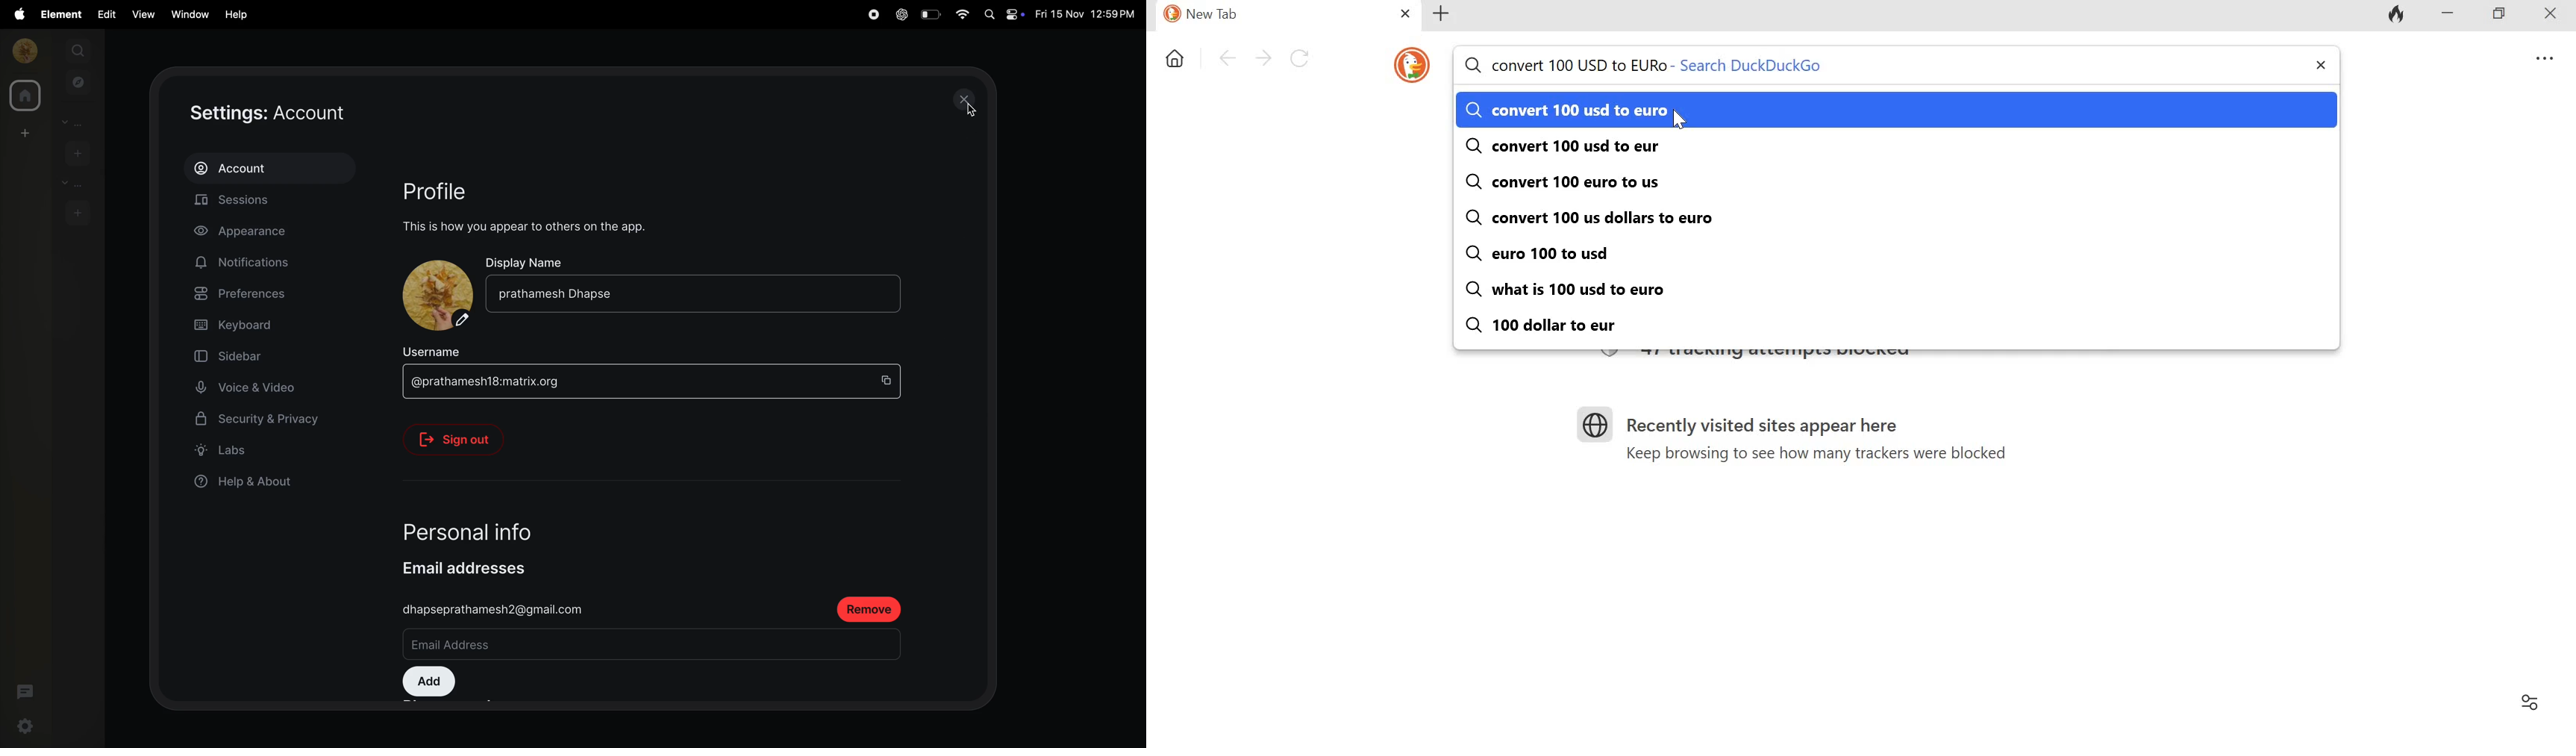 This screenshot has height=756, width=2576. Describe the element at coordinates (237, 14) in the screenshot. I see `Help` at that location.